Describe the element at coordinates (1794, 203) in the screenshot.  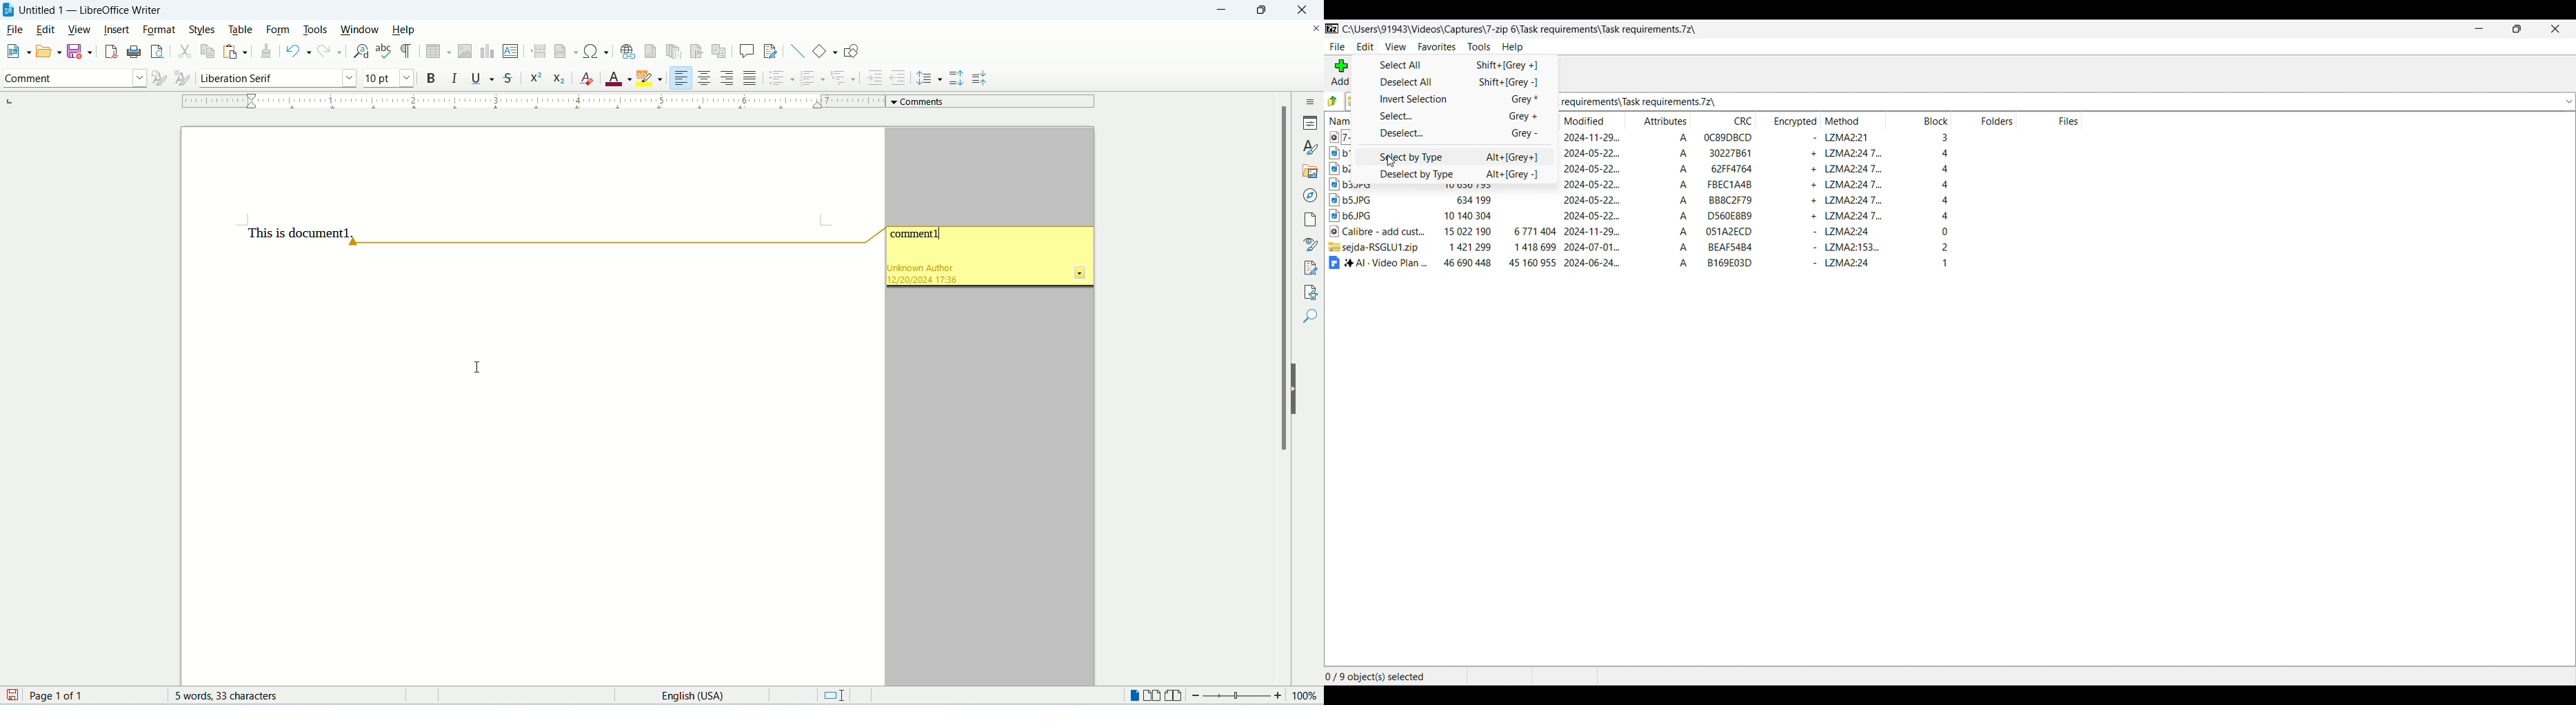
I see `encrypted flag` at that location.